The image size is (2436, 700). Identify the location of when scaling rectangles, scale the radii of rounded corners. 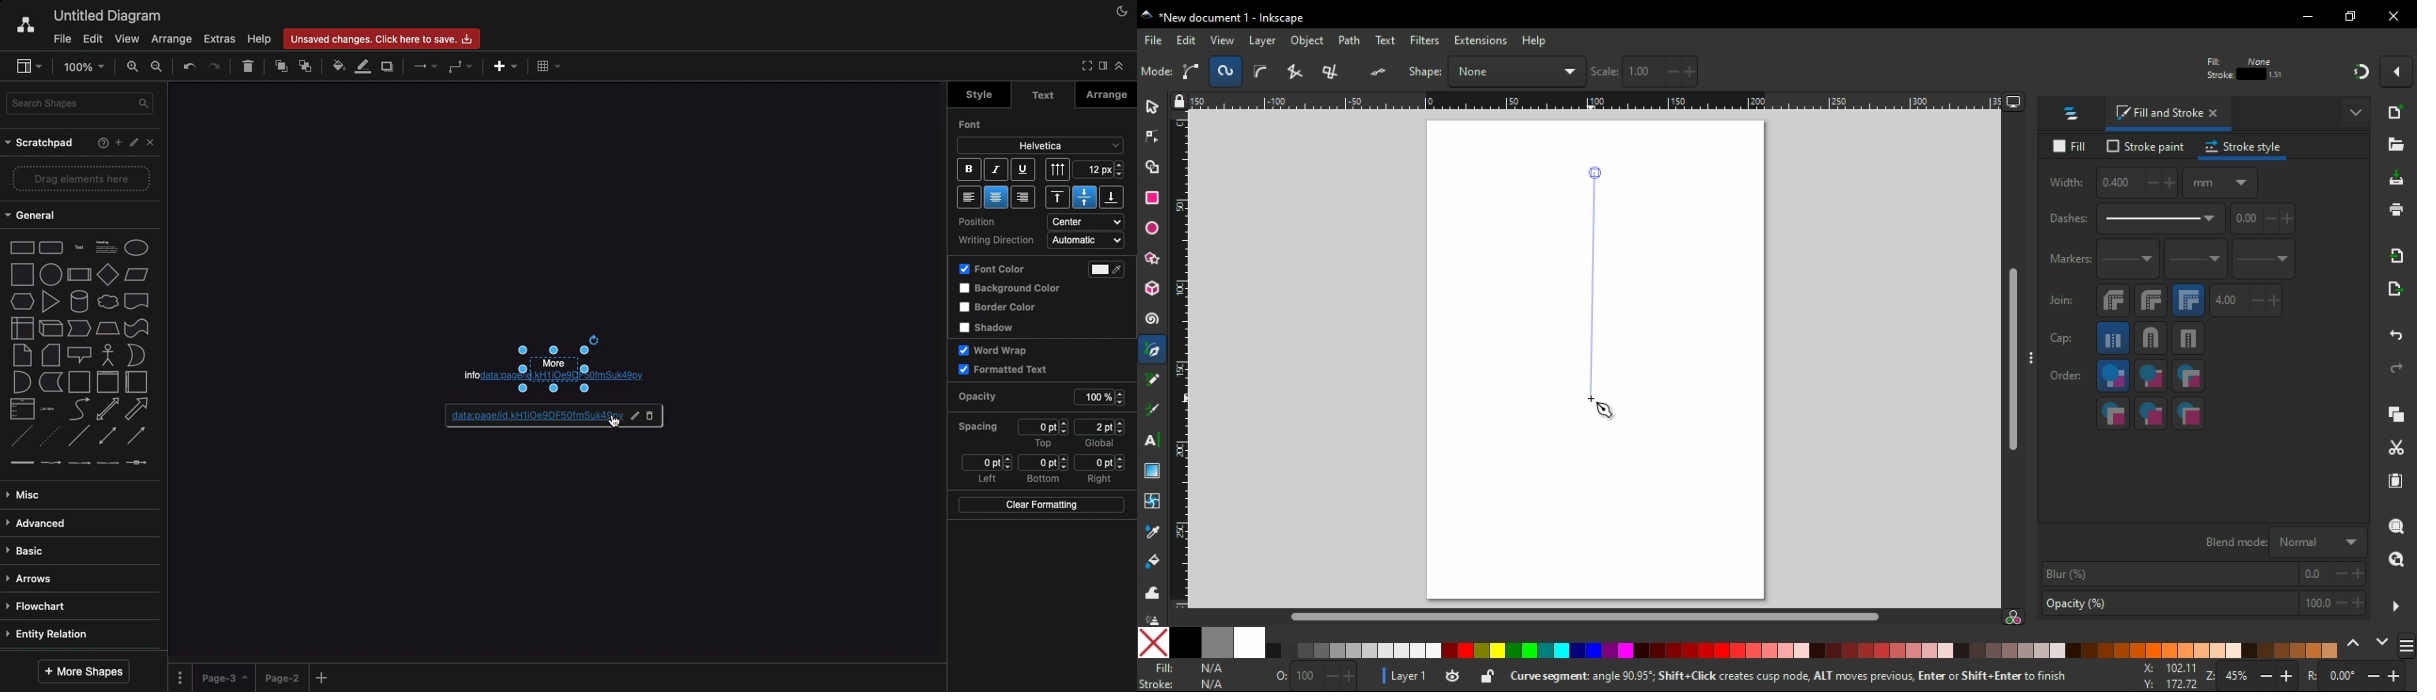
(2241, 72).